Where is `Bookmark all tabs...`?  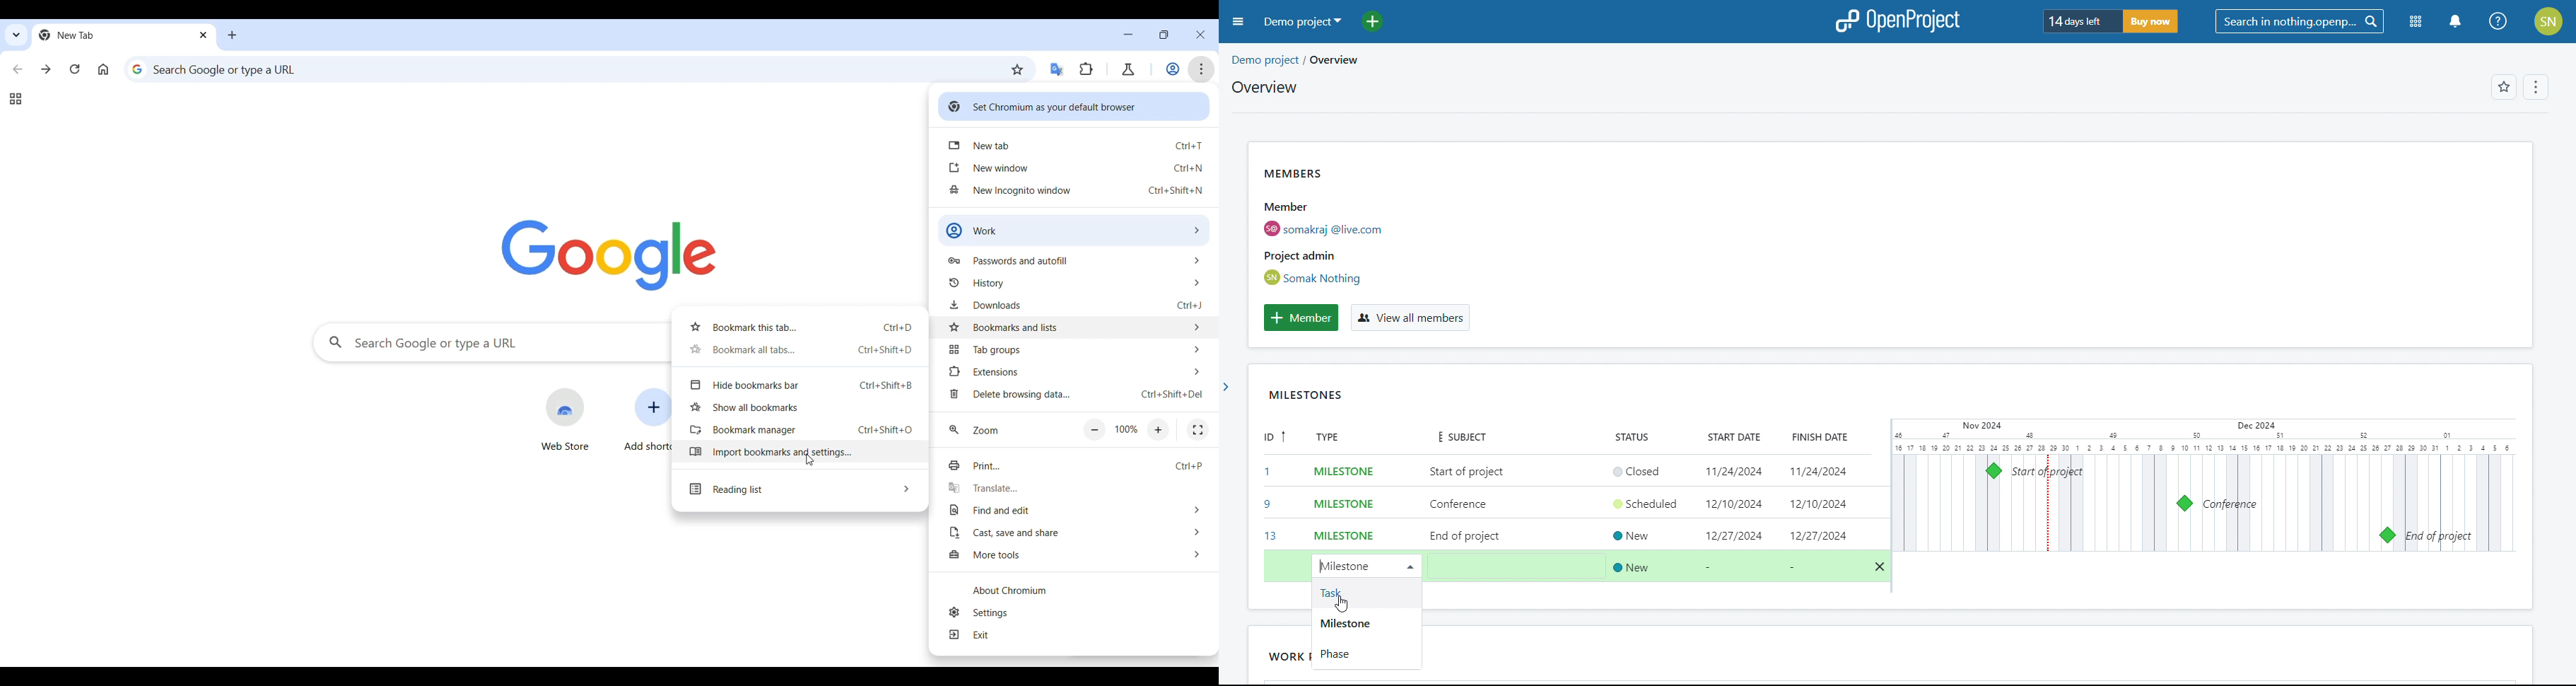
Bookmark all tabs... is located at coordinates (798, 349).